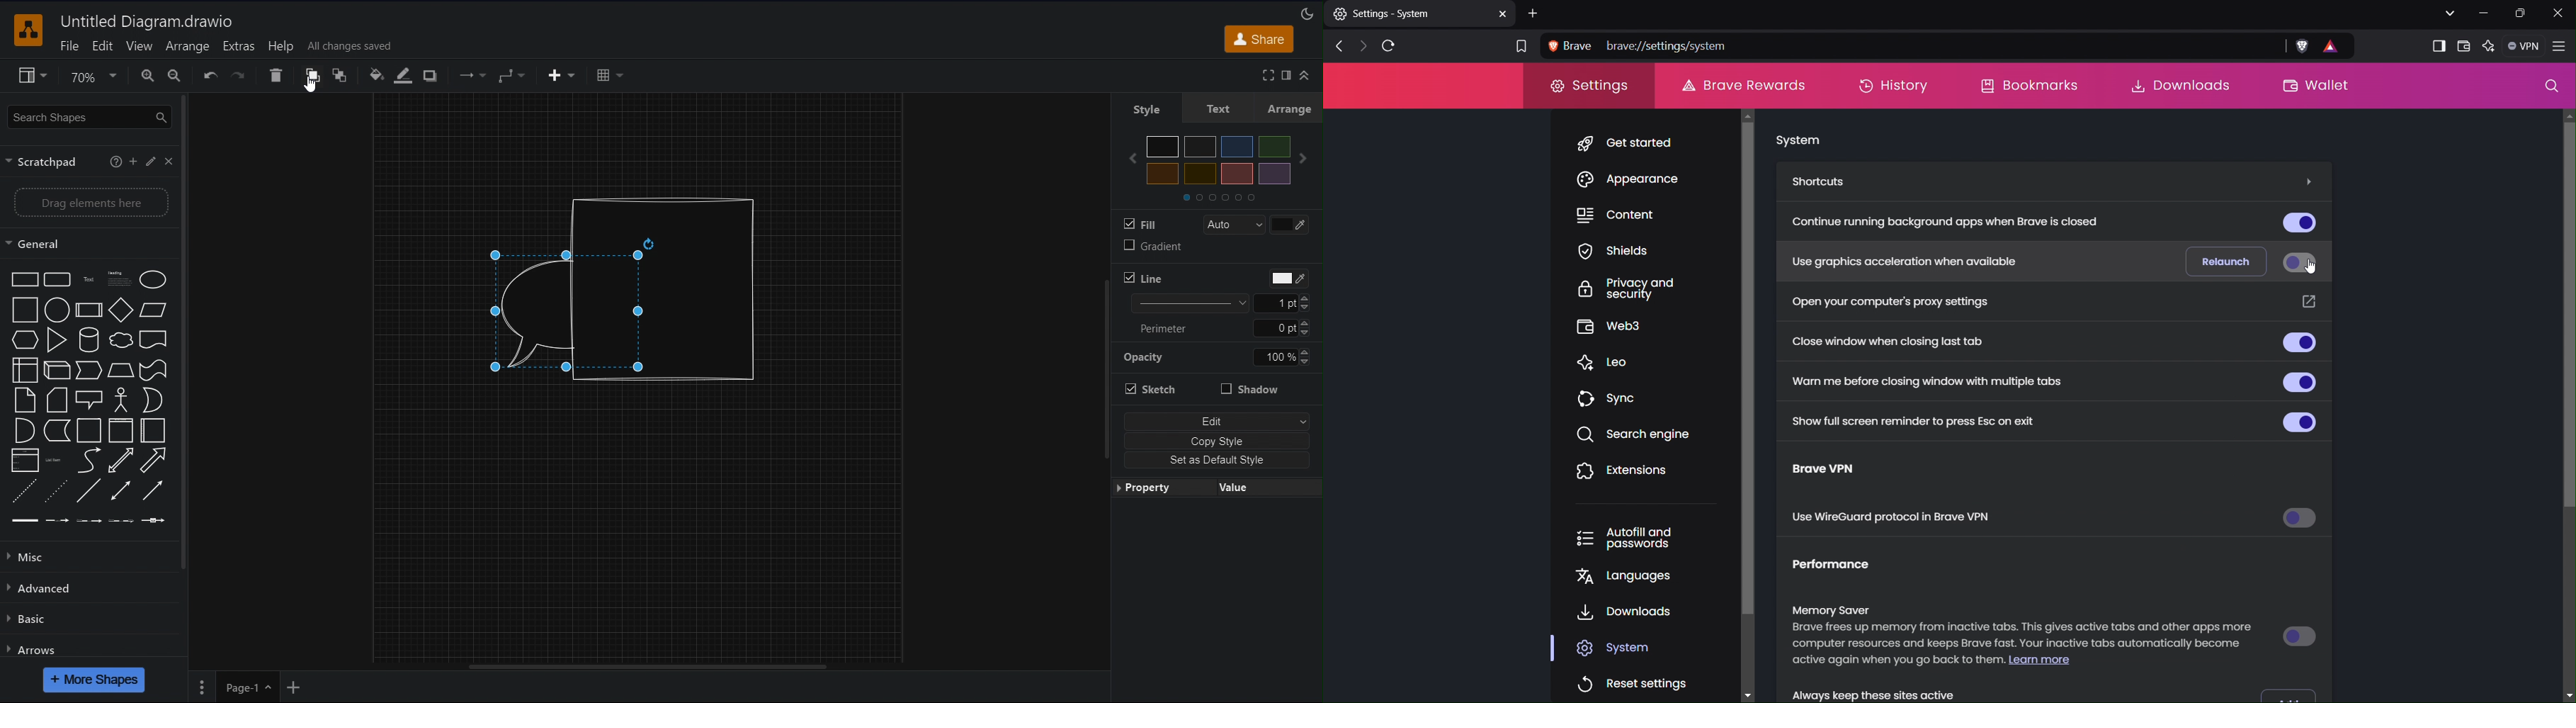  Describe the element at coordinates (1305, 303) in the screenshot. I see `Increase/Decrease line thickness` at that location.